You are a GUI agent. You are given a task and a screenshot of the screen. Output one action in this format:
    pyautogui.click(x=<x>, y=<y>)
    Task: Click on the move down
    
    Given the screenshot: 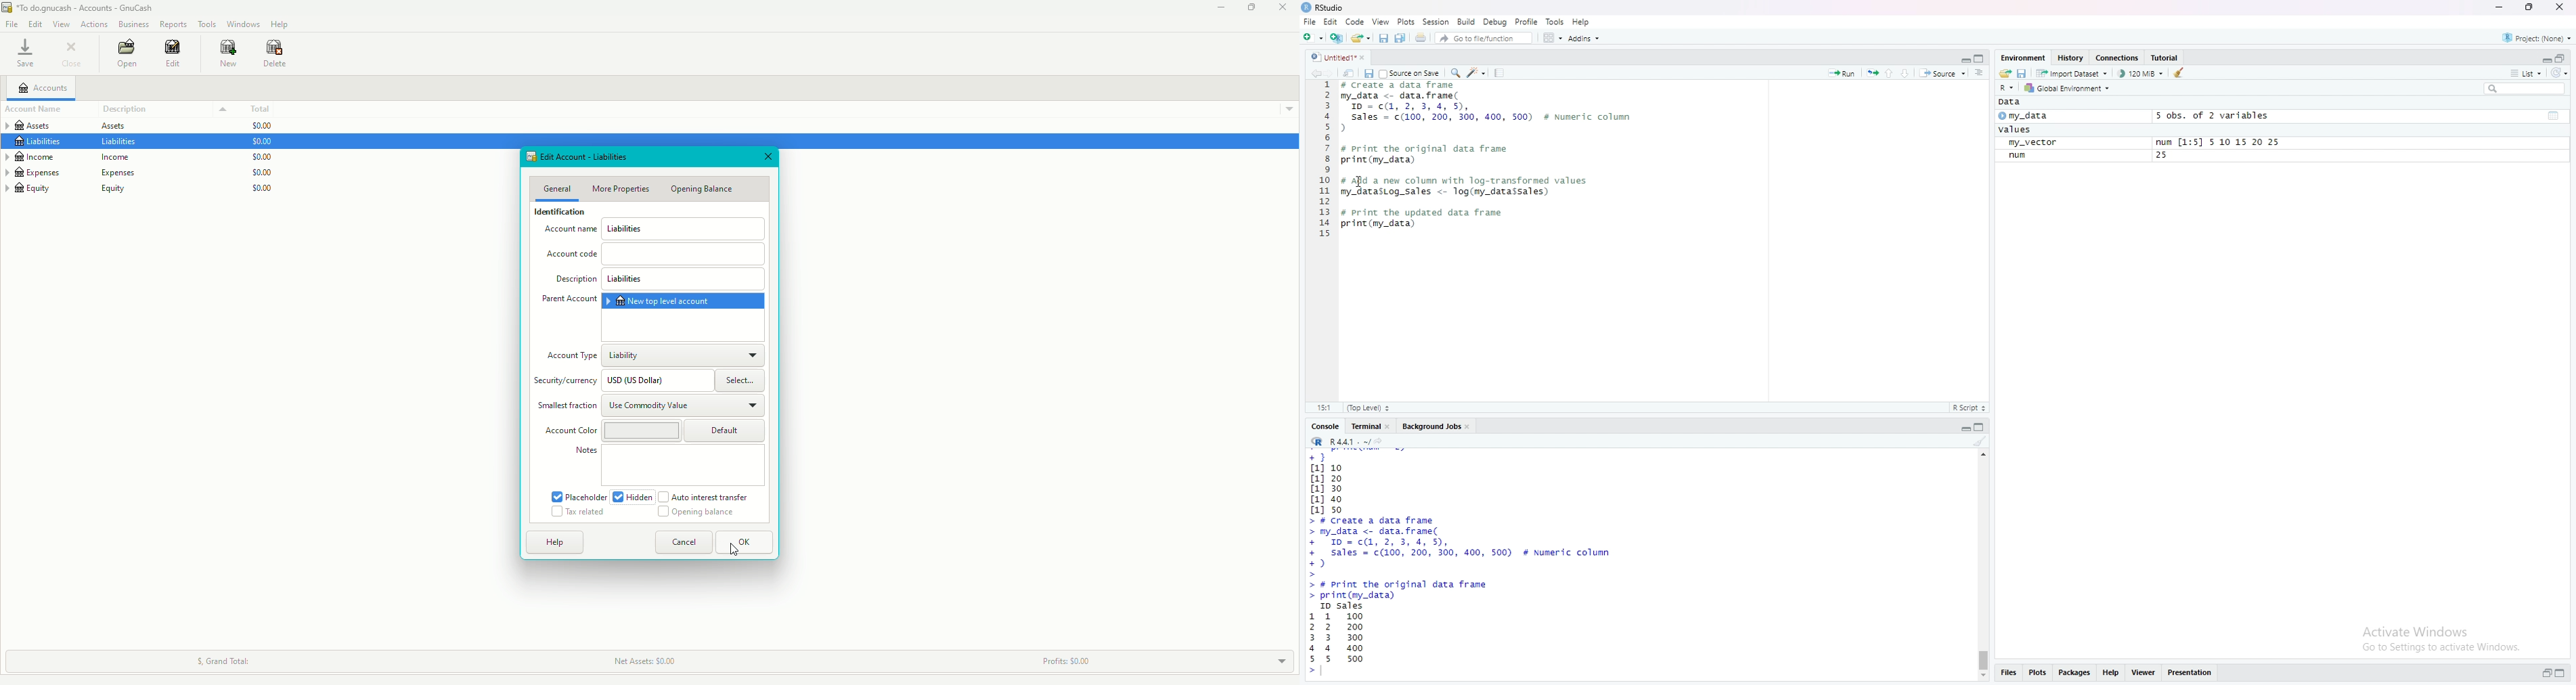 What is the action you would take?
    pyautogui.click(x=1985, y=676)
    